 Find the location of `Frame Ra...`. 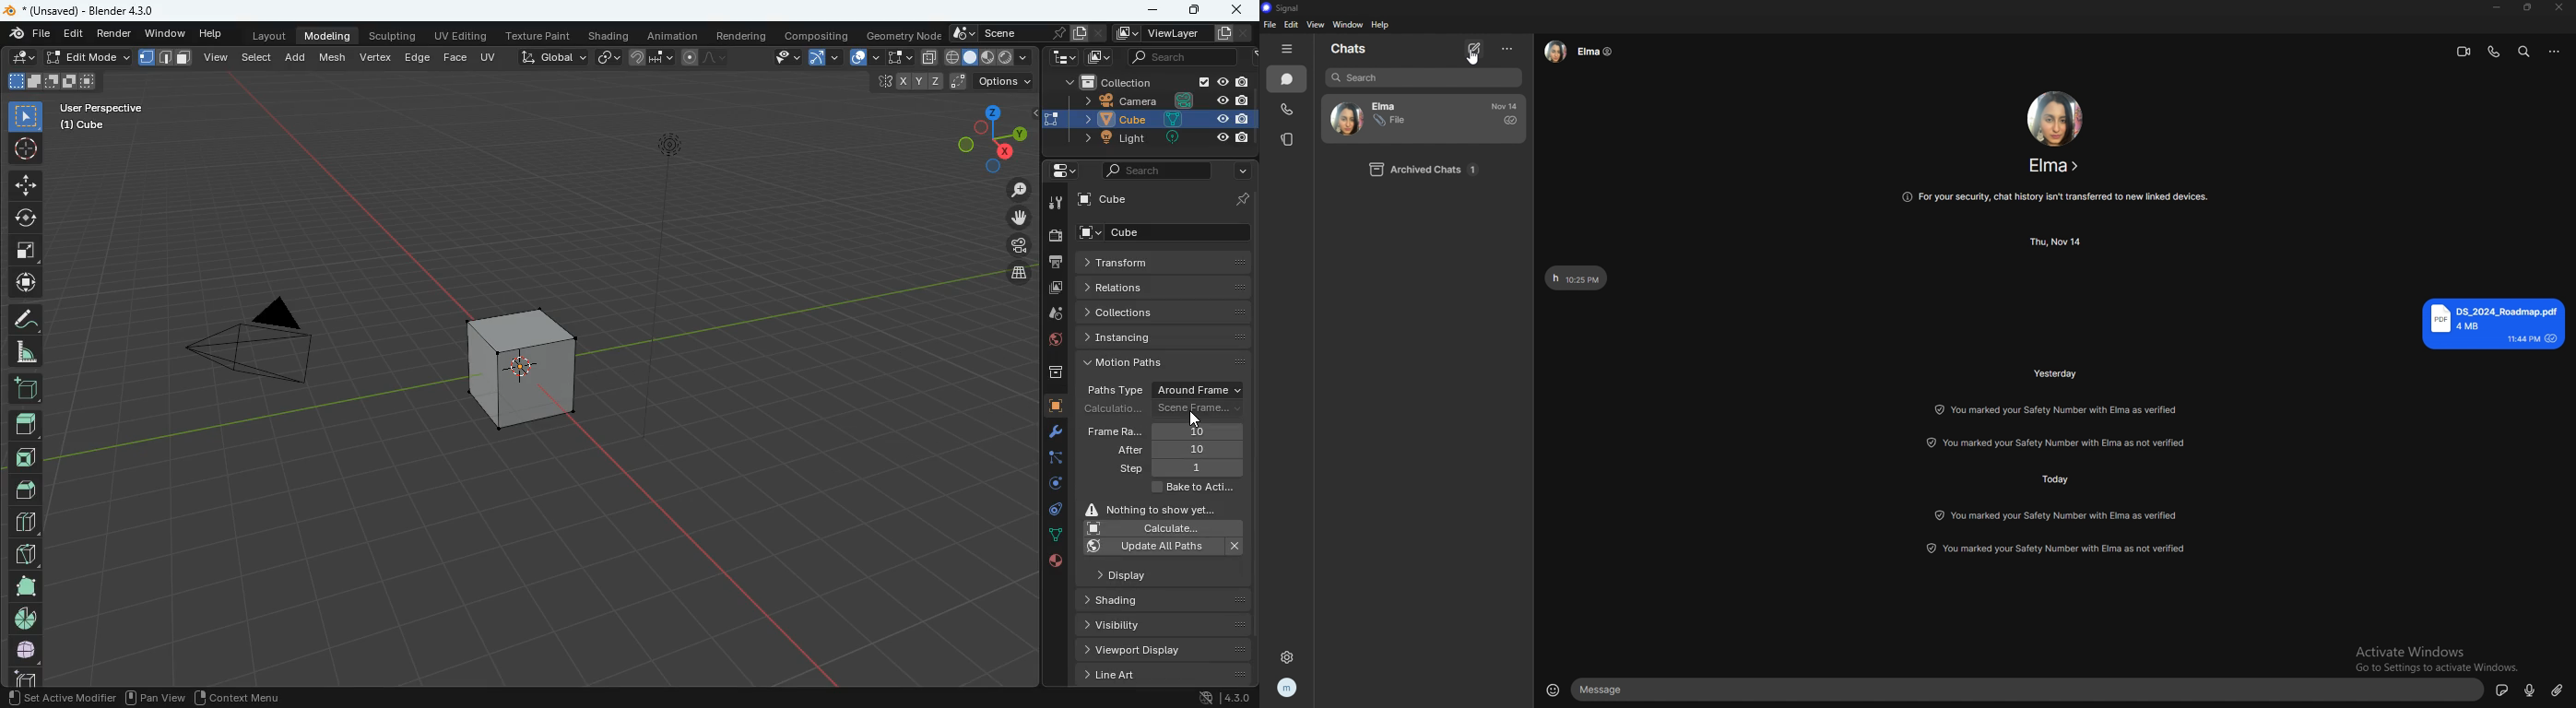

Frame Ra... is located at coordinates (1115, 431).